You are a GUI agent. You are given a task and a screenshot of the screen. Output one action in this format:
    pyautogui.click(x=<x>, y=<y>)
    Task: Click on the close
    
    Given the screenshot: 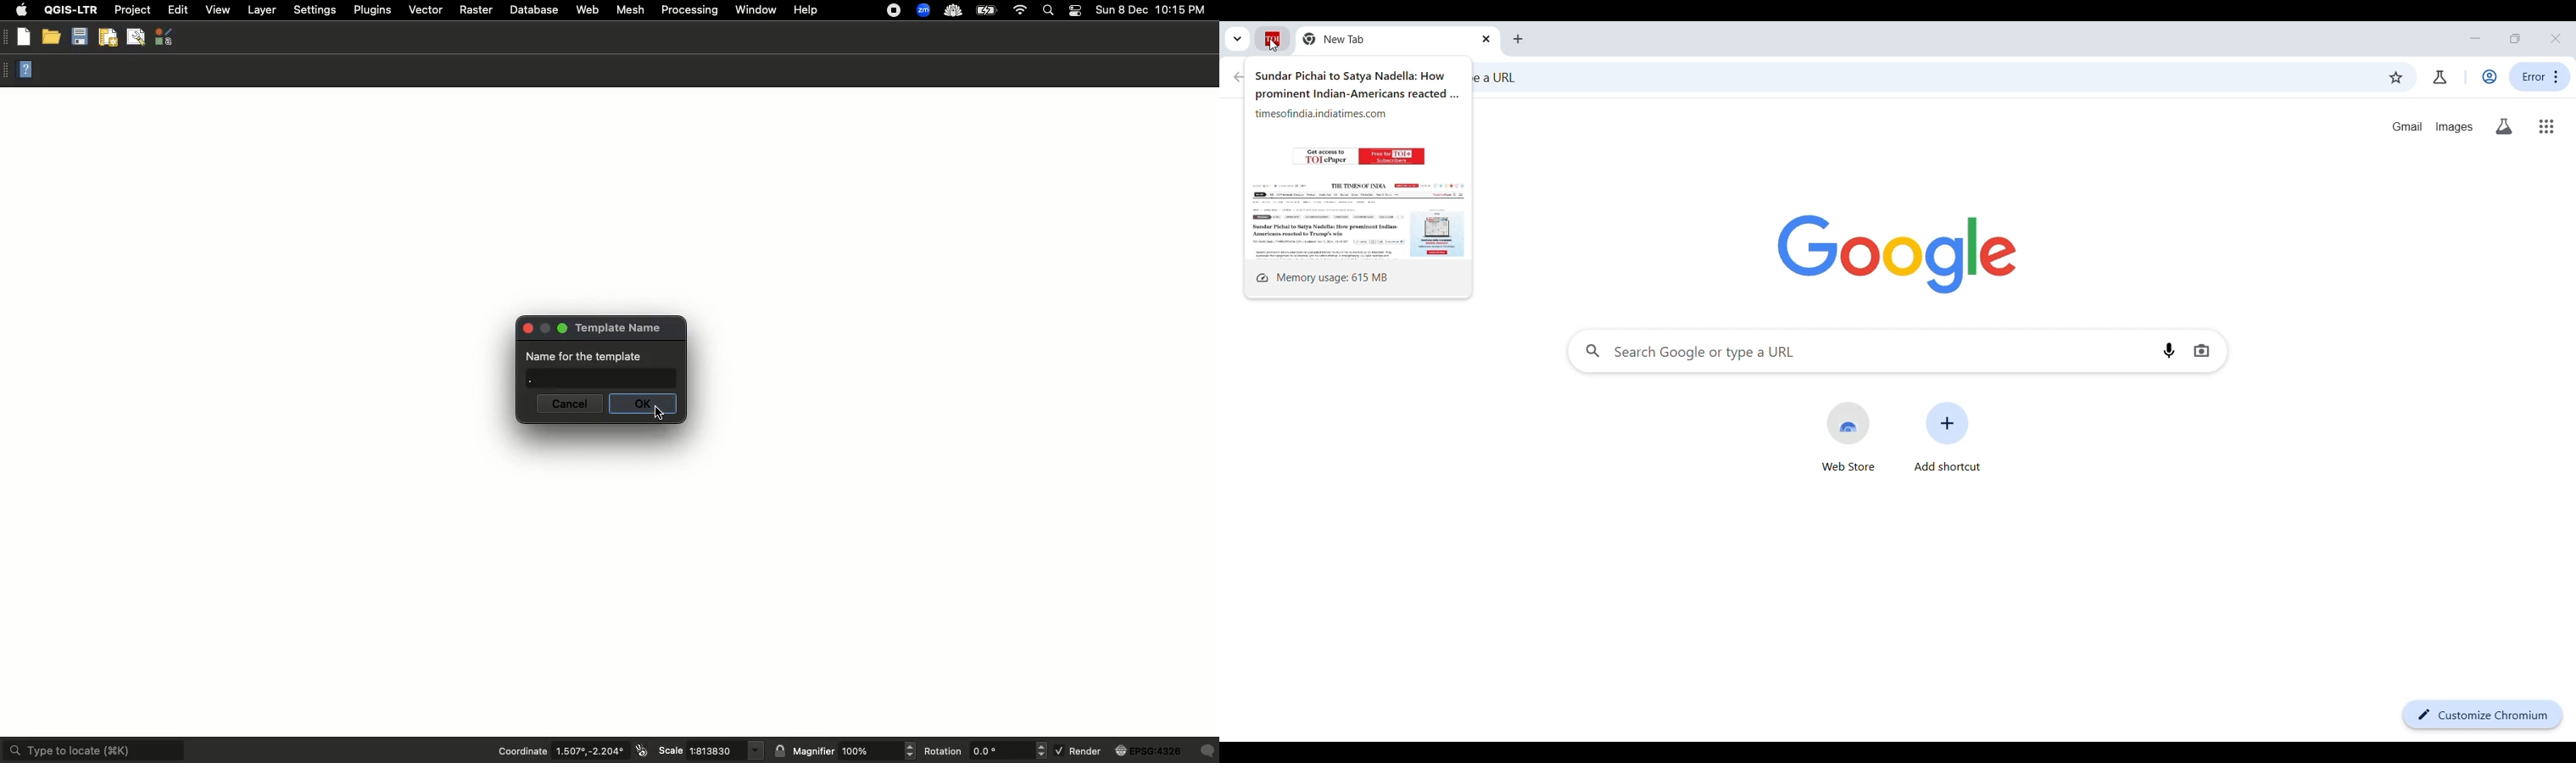 What is the action you would take?
    pyautogui.click(x=529, y=329)
    